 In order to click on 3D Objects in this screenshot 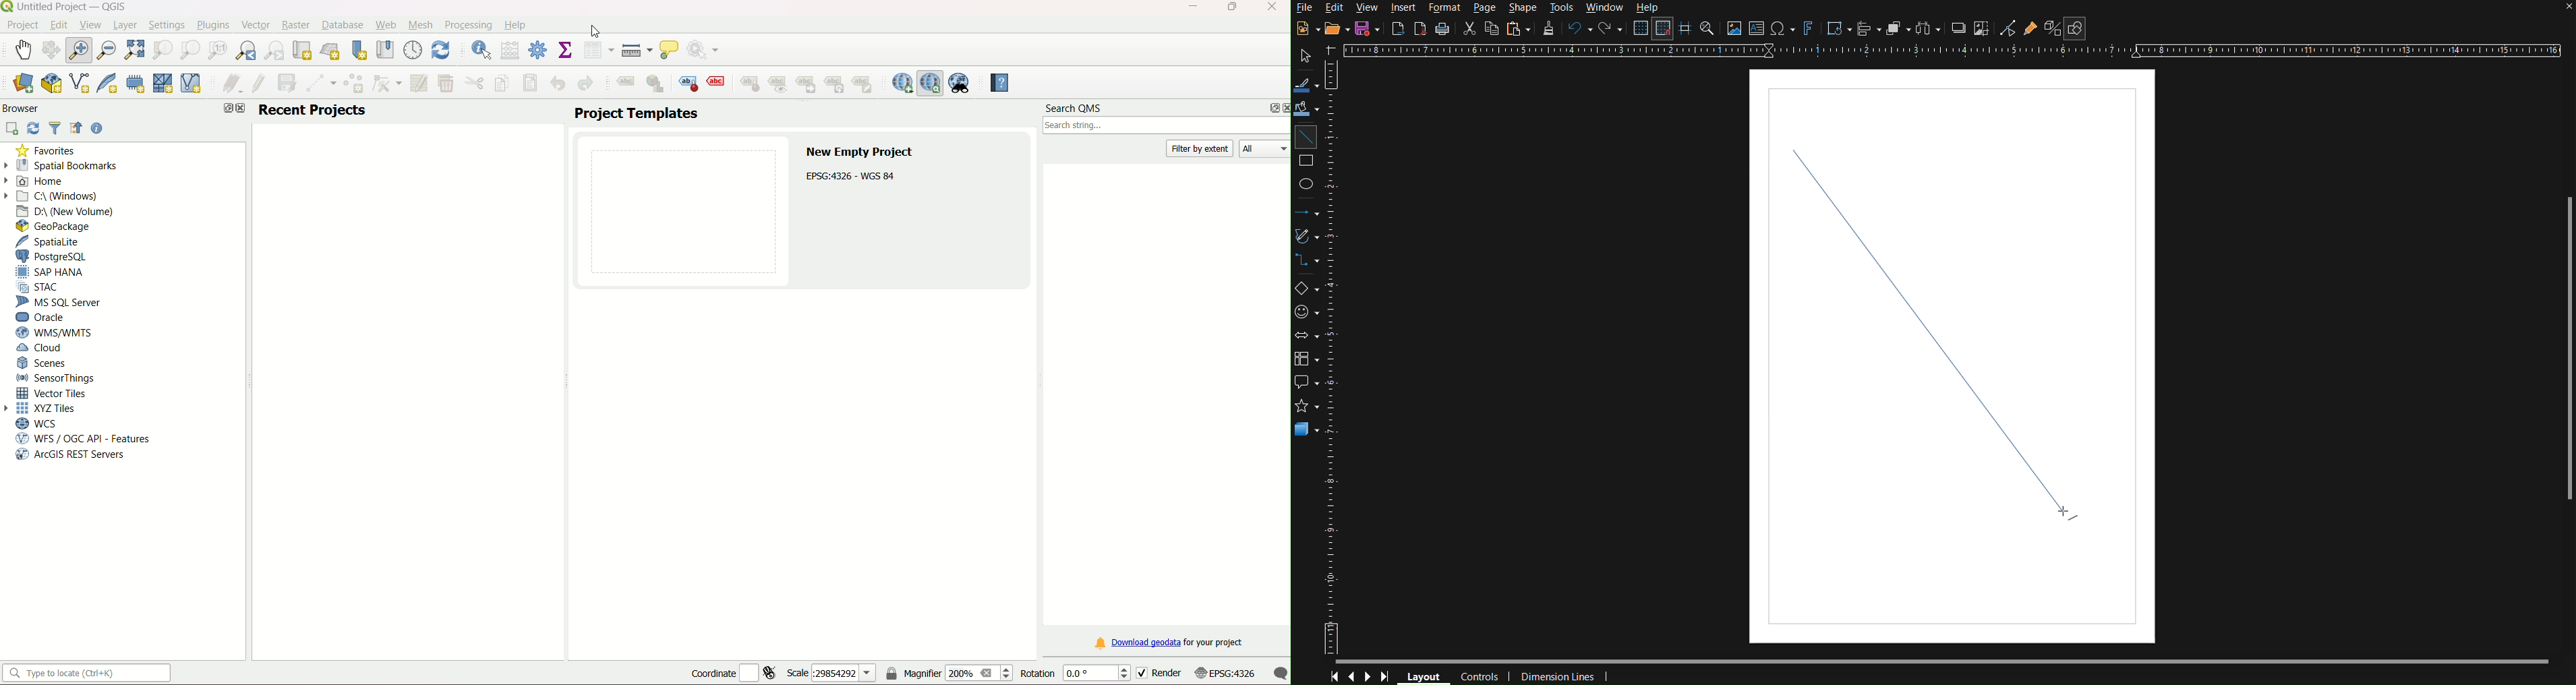, I will do `click(1307, 428)`.